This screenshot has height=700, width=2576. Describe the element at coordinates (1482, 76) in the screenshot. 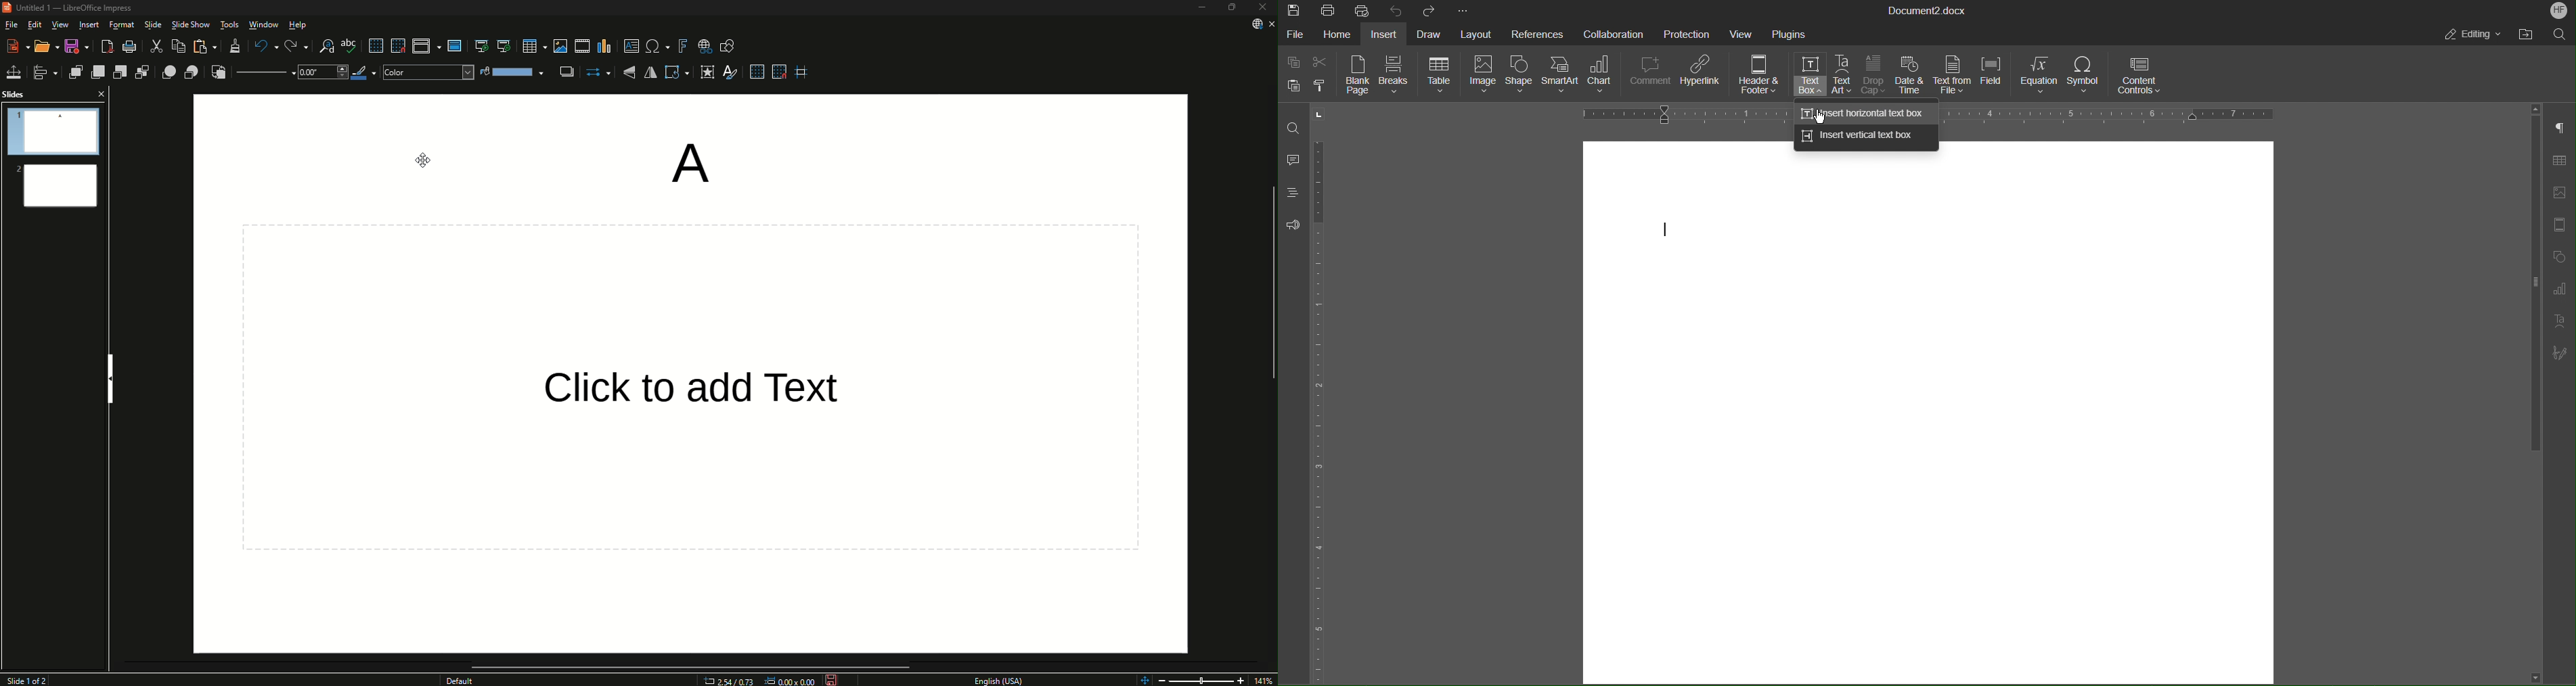

I see `Image` at that location.